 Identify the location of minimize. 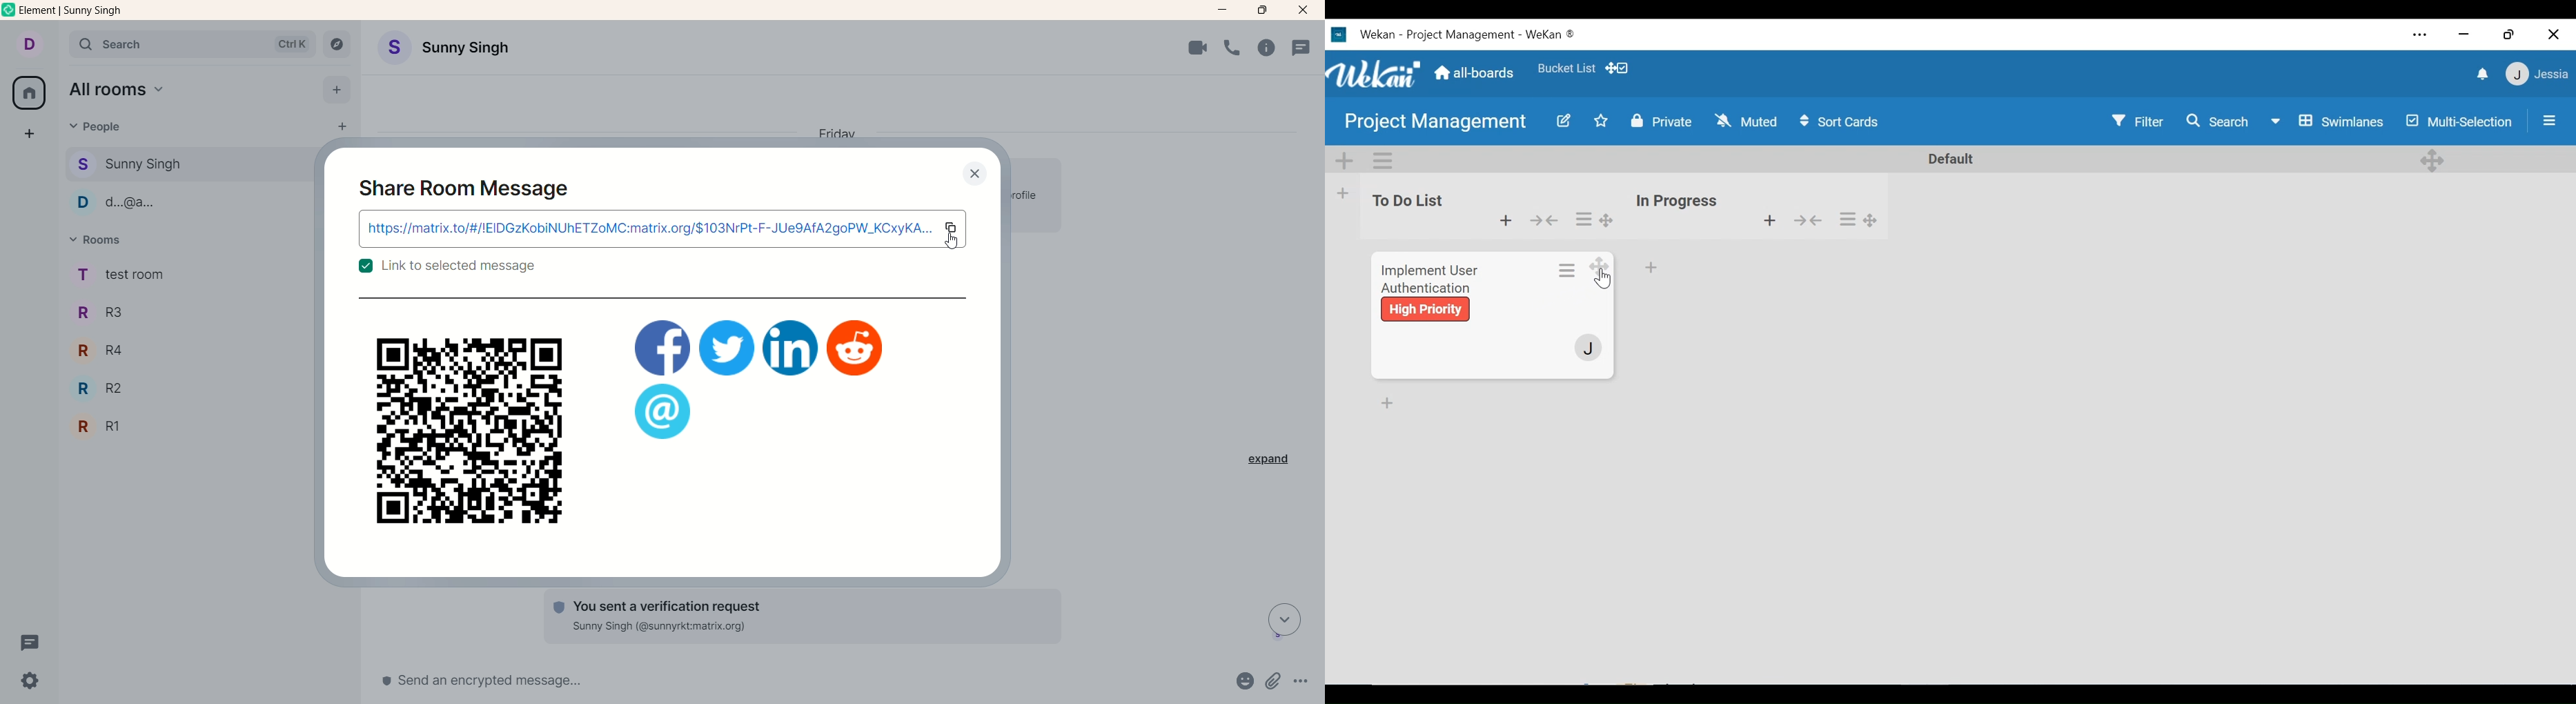
(1224, 8).